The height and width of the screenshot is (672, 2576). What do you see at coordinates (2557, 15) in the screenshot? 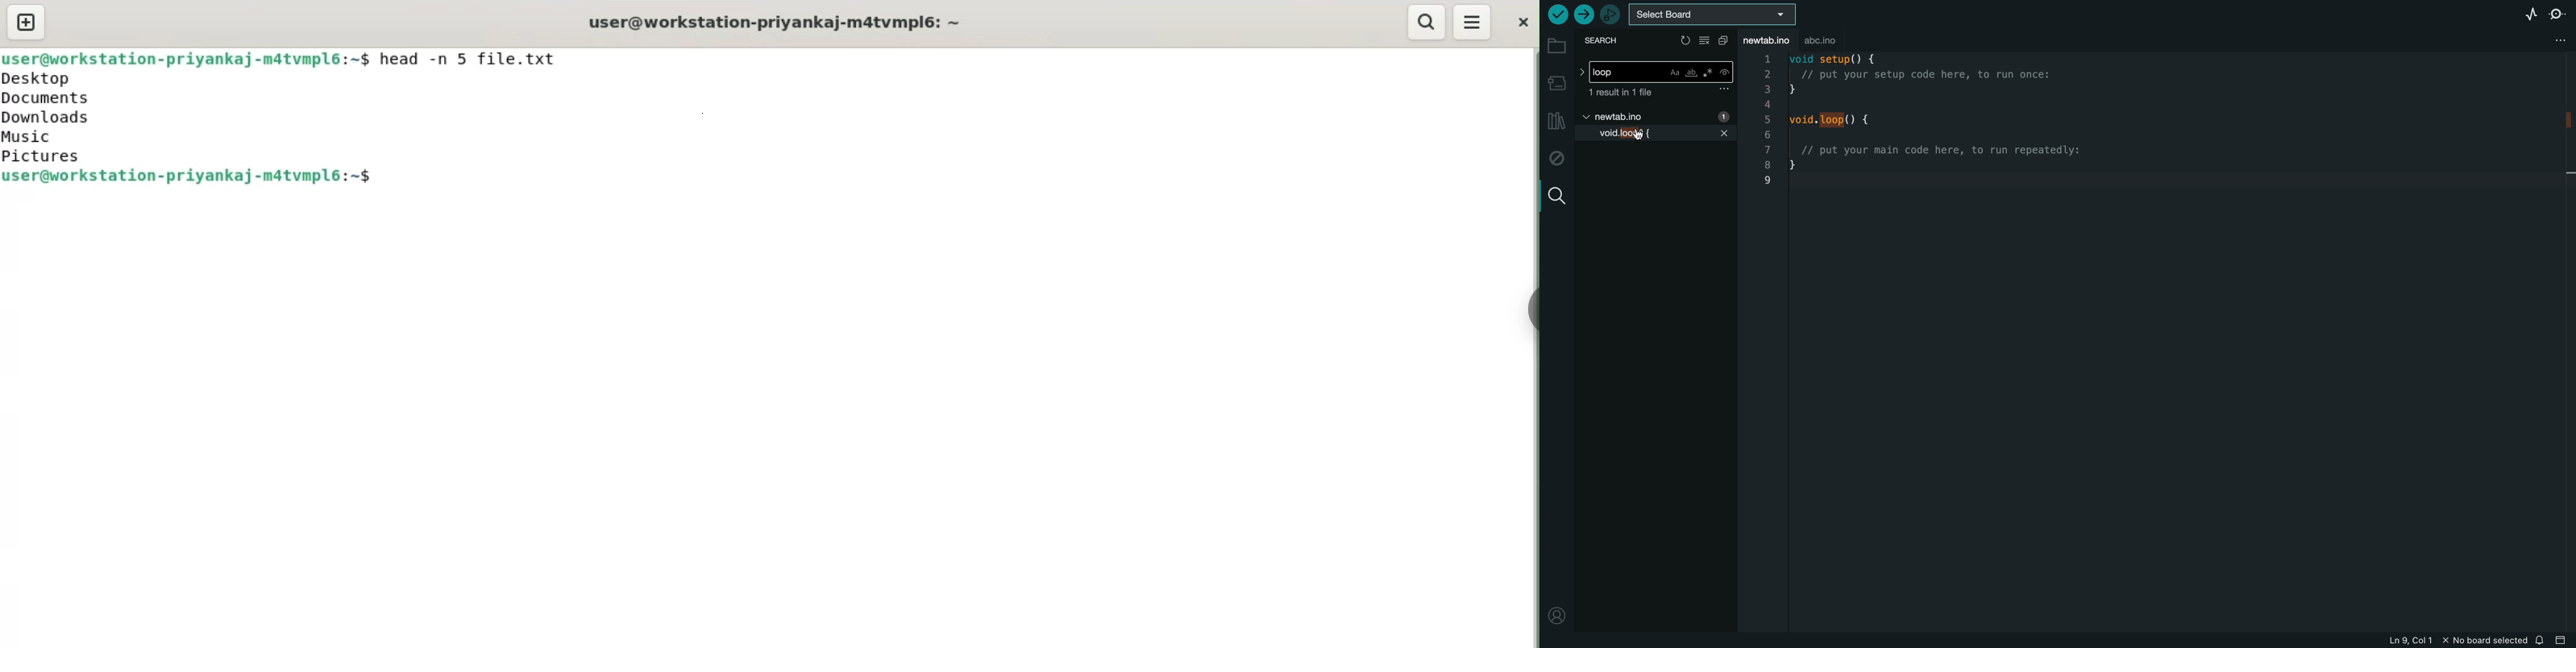
I see `serial monitor` at bounding box center [2557, 15].